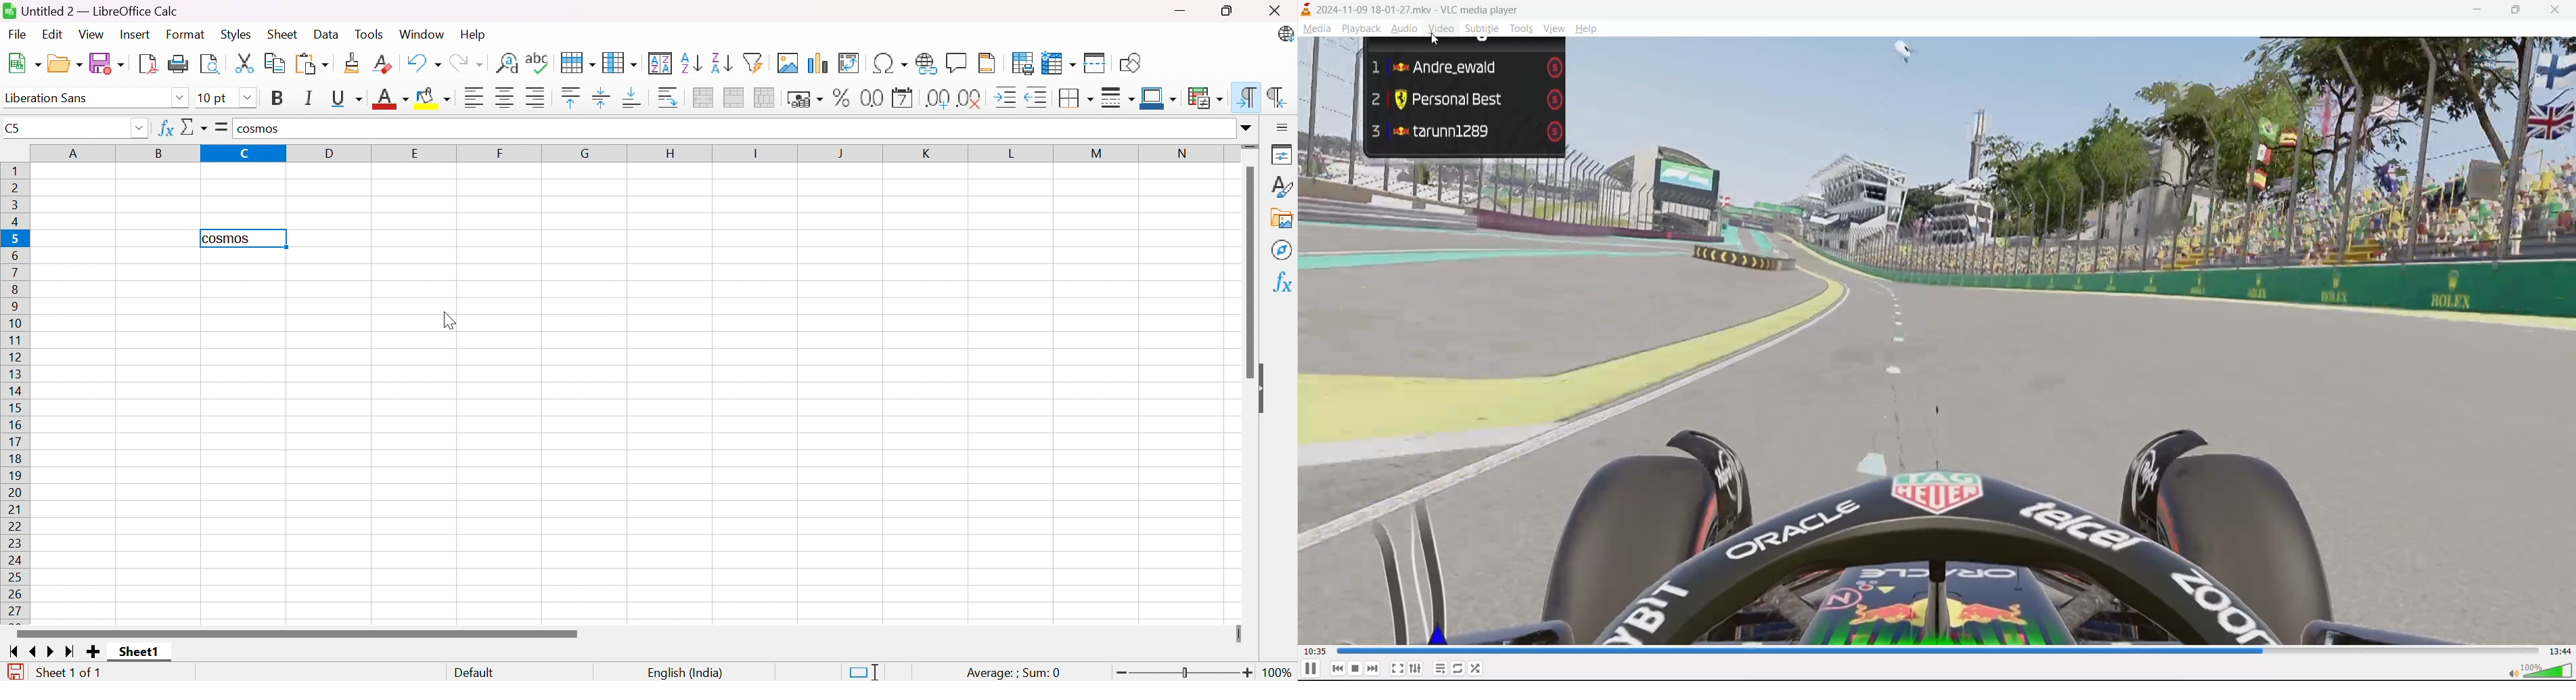 The image size is (2576, 700). What do you see at coordinates (1440, 30) in the screenshot?
I see `video` at bounding box center [1440, 30].